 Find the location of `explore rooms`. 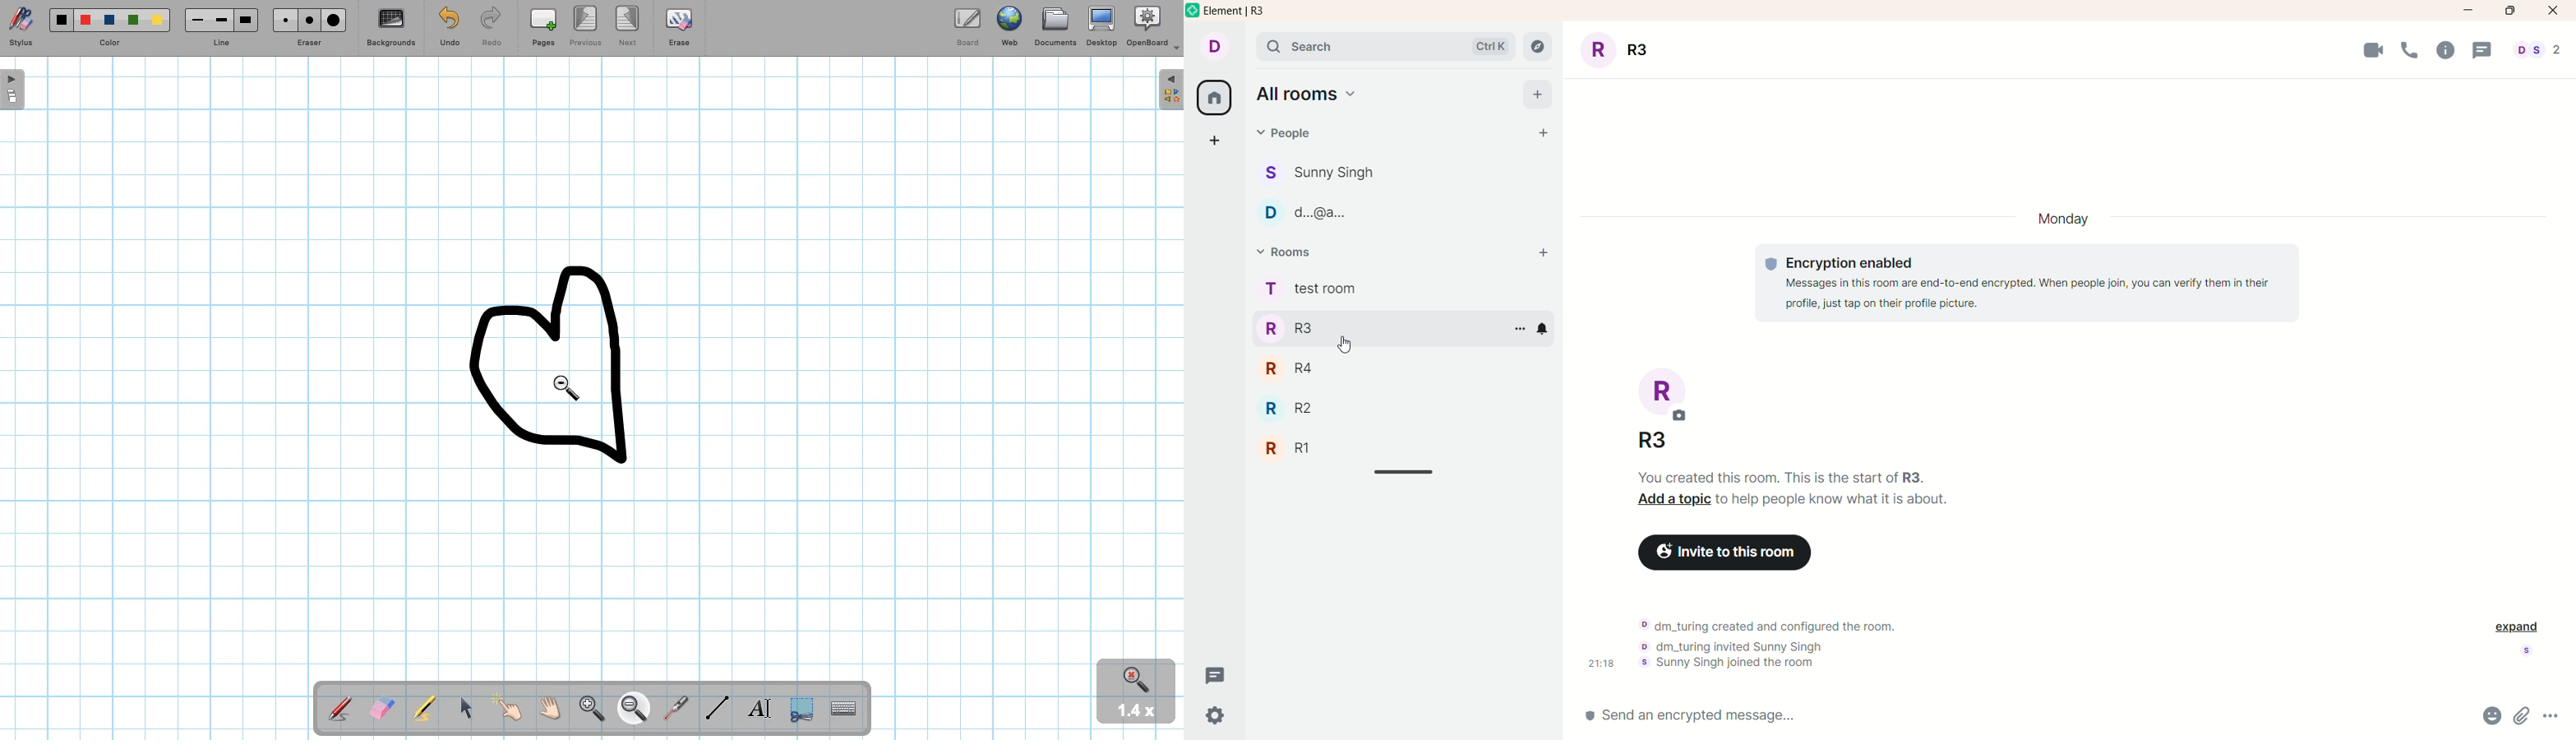

explore rooms is located at coordinates (1538, 48).